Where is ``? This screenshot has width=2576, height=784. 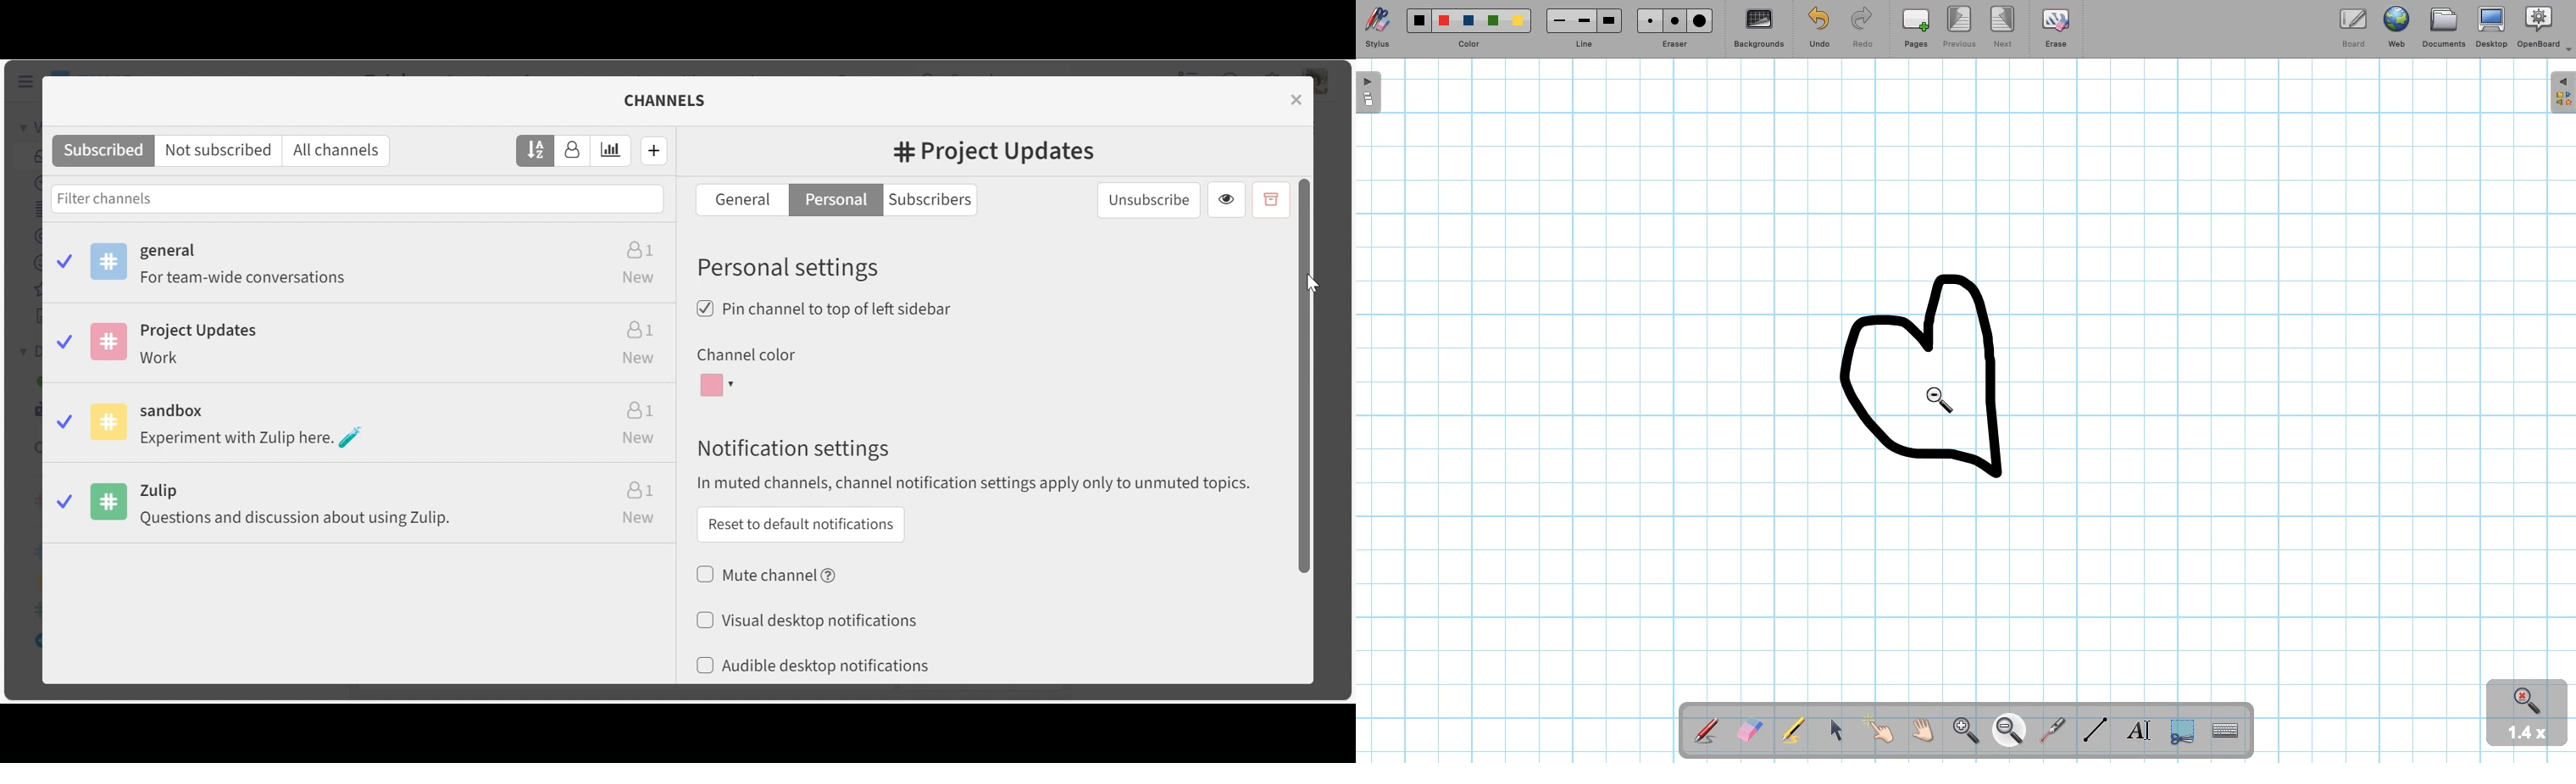  is located at coordinates (741, 199).